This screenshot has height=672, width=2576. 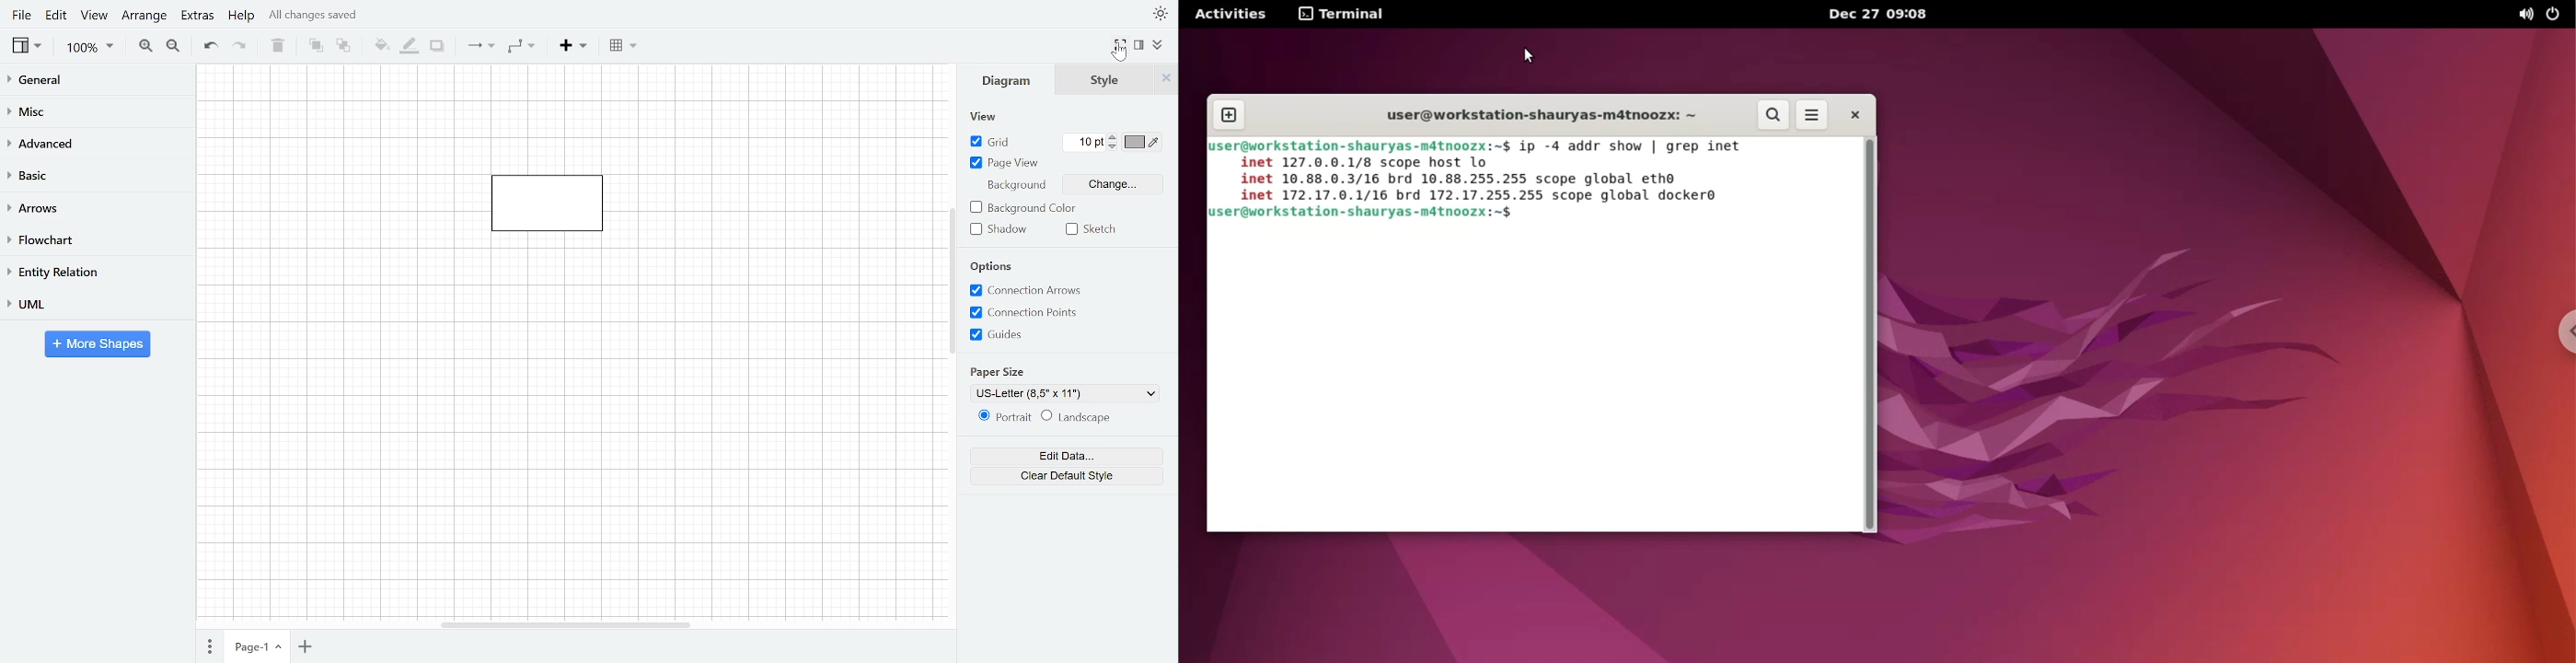 I want to click on Connection arrows, so click(x=1024, y=292).